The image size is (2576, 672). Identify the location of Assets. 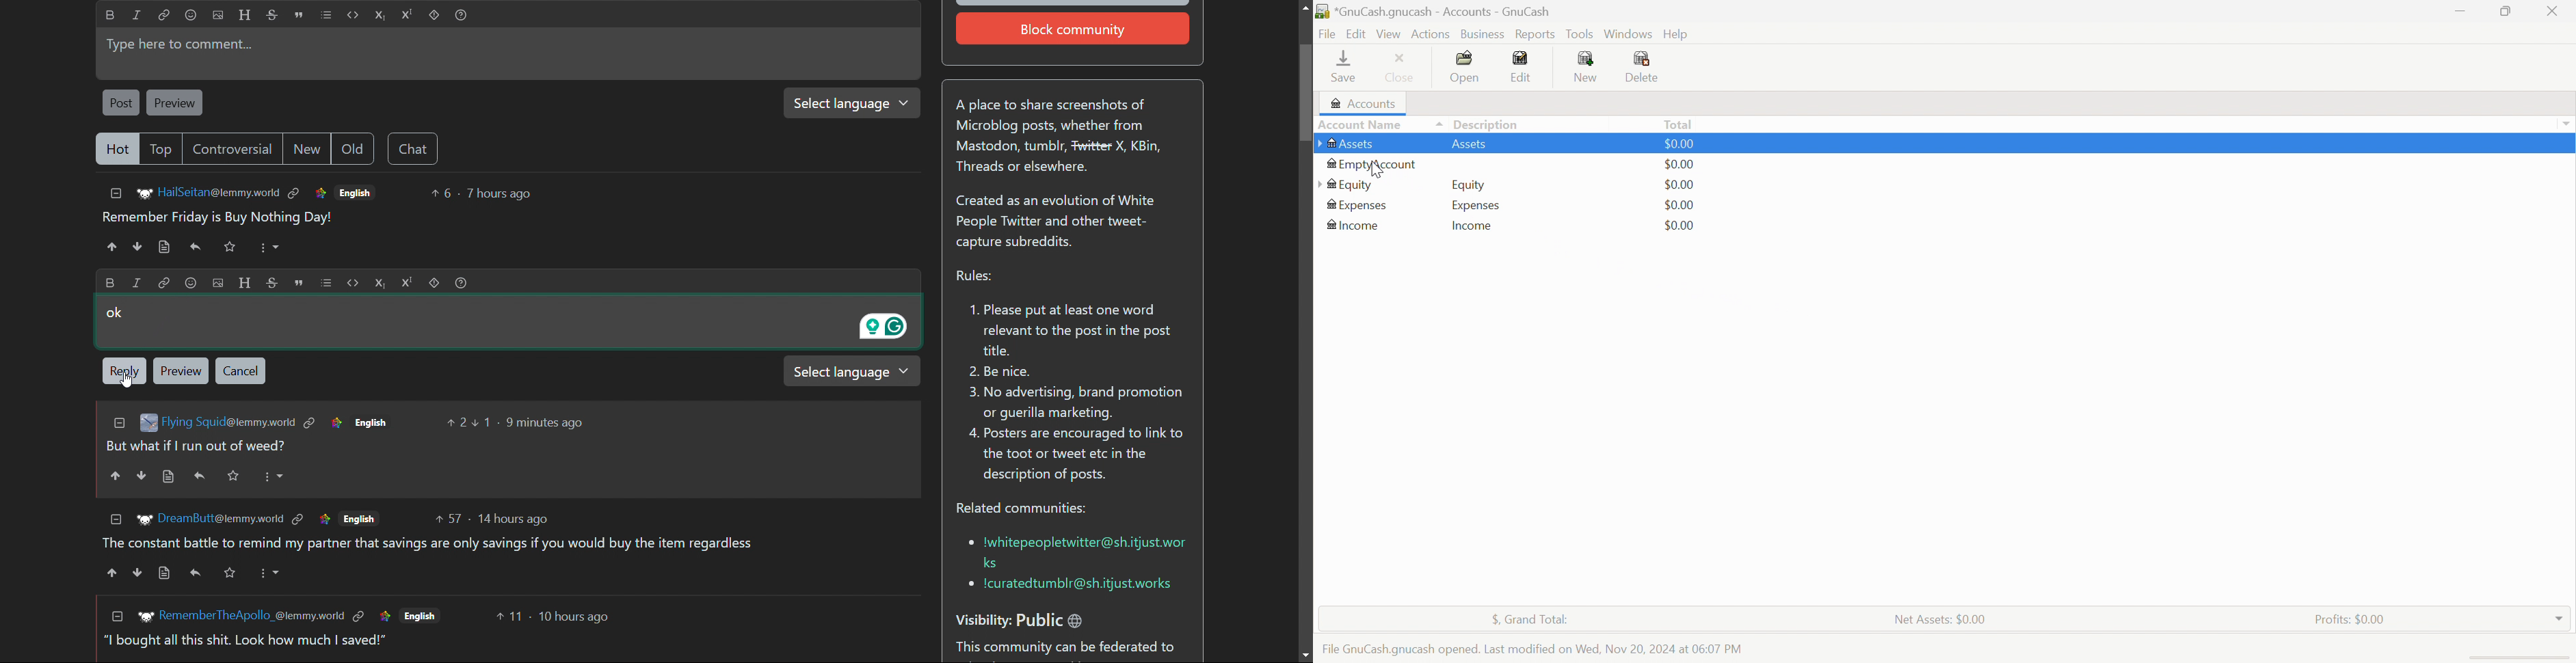
(1470, 145).